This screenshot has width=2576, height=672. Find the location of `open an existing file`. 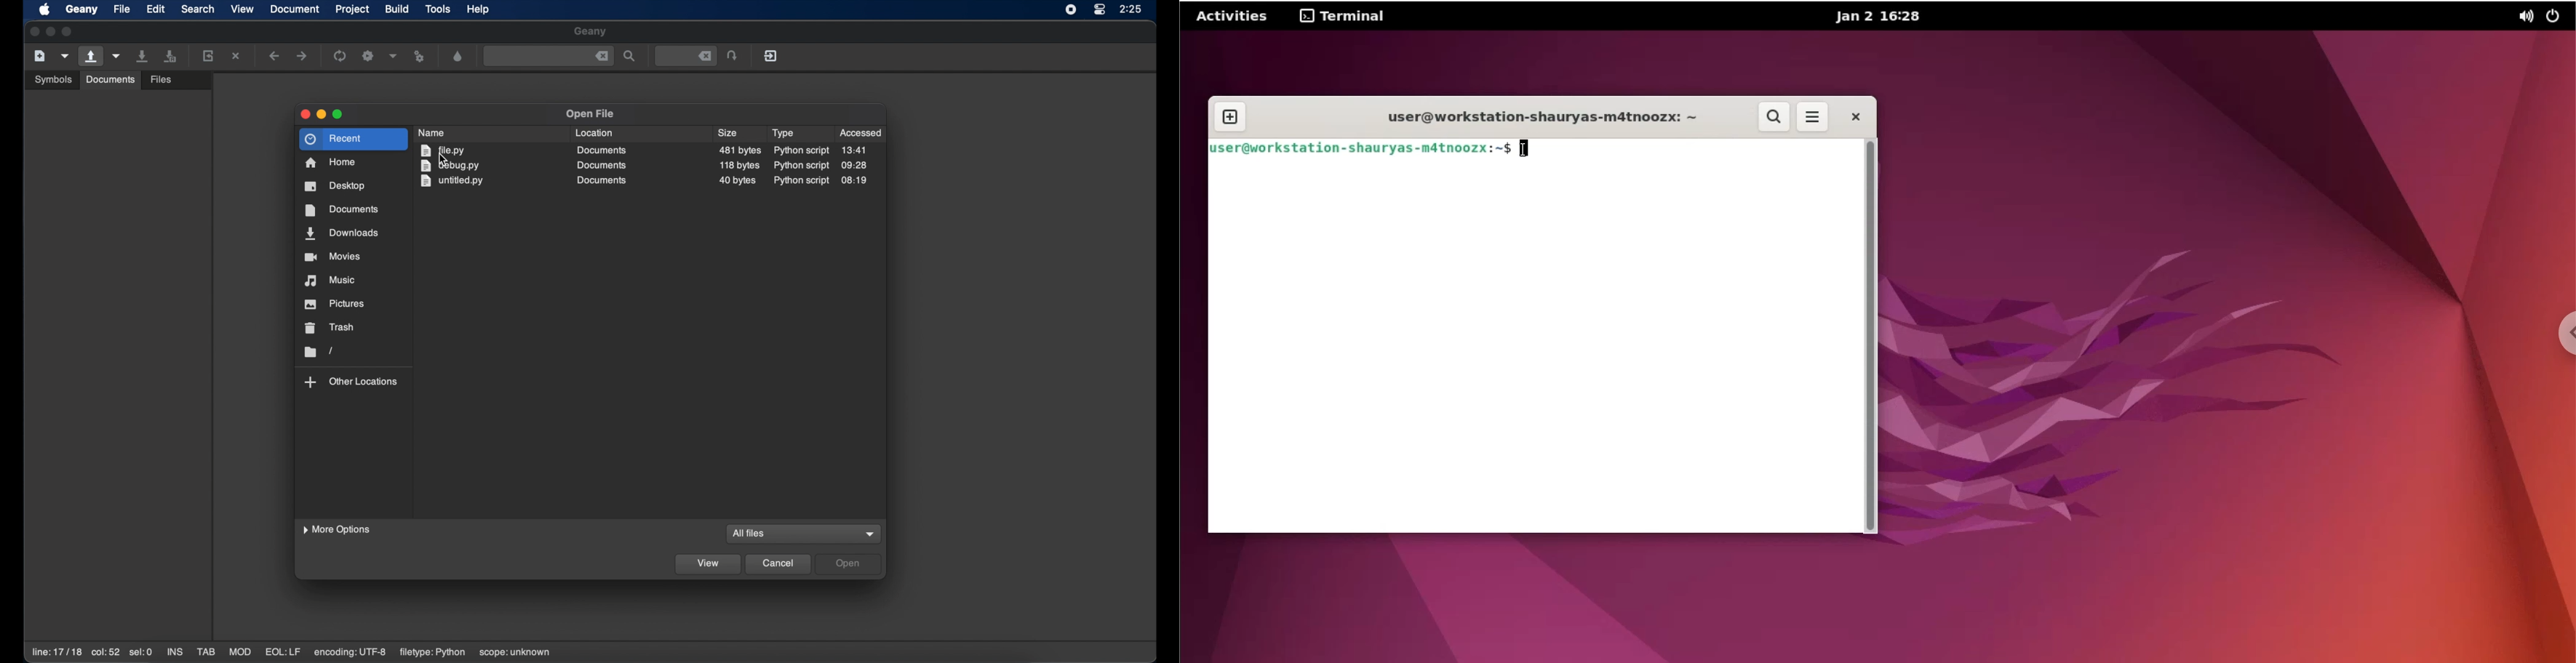

open an existing file is located at coordinates (92, 56).